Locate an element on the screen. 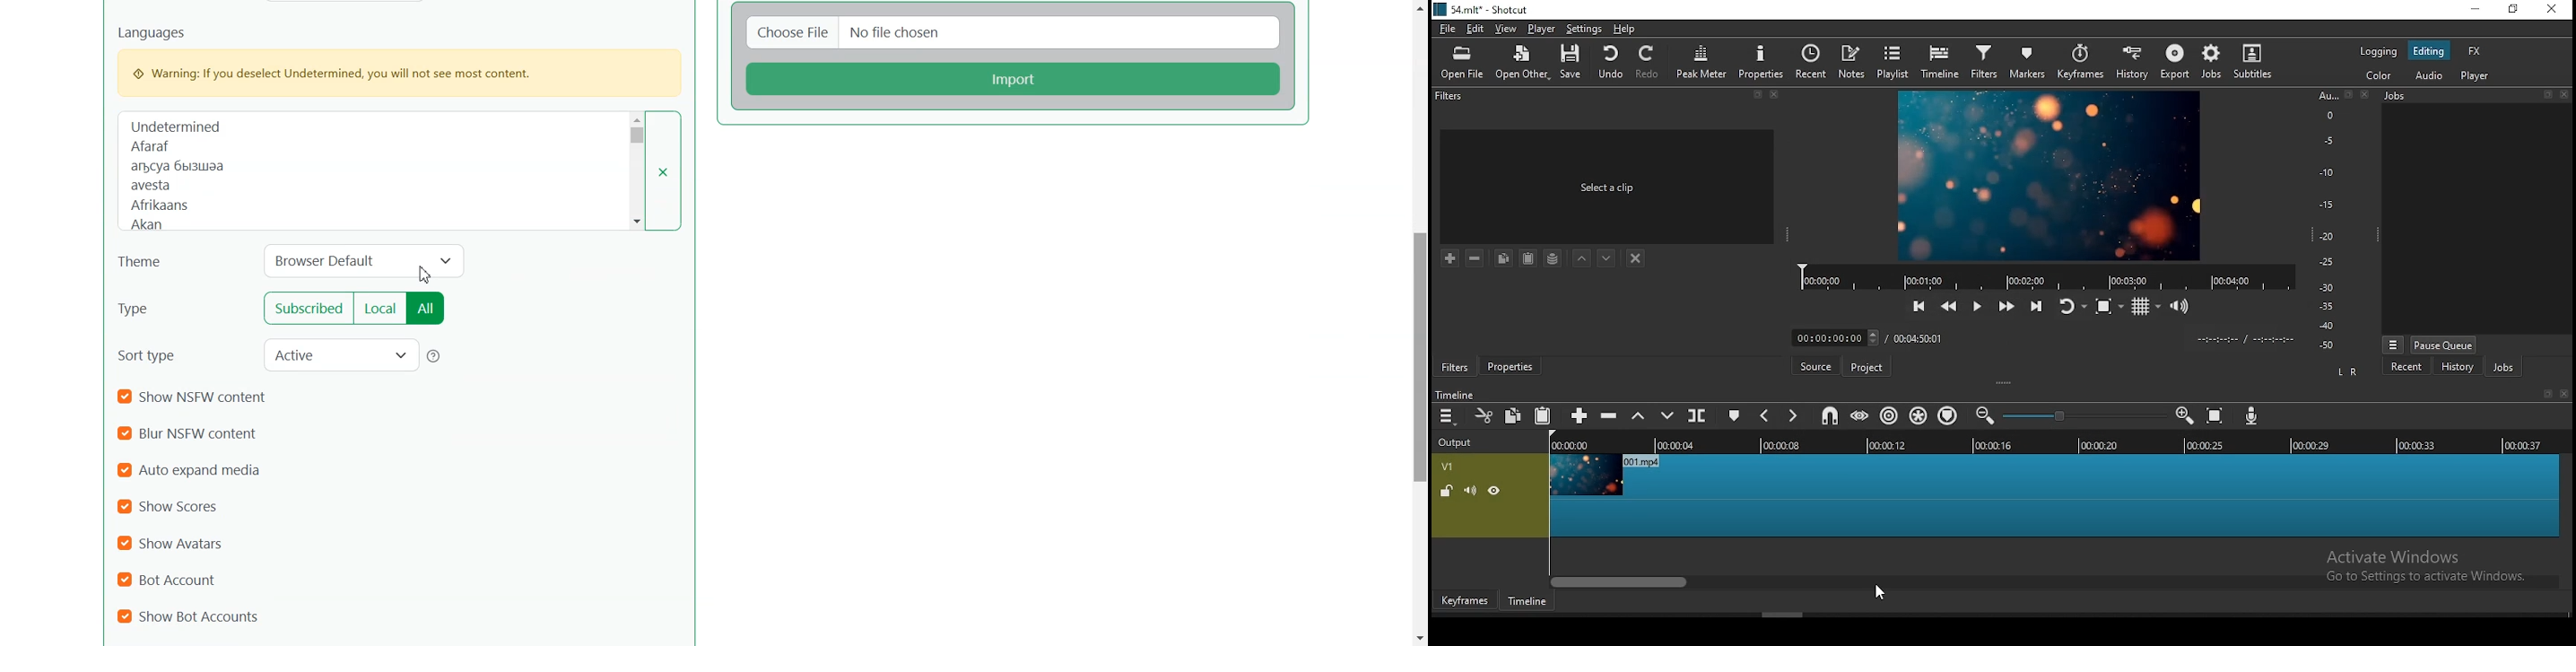 The width and height of the screenshot is (2576, 672). jobs is located at coordinates (2397, 95).